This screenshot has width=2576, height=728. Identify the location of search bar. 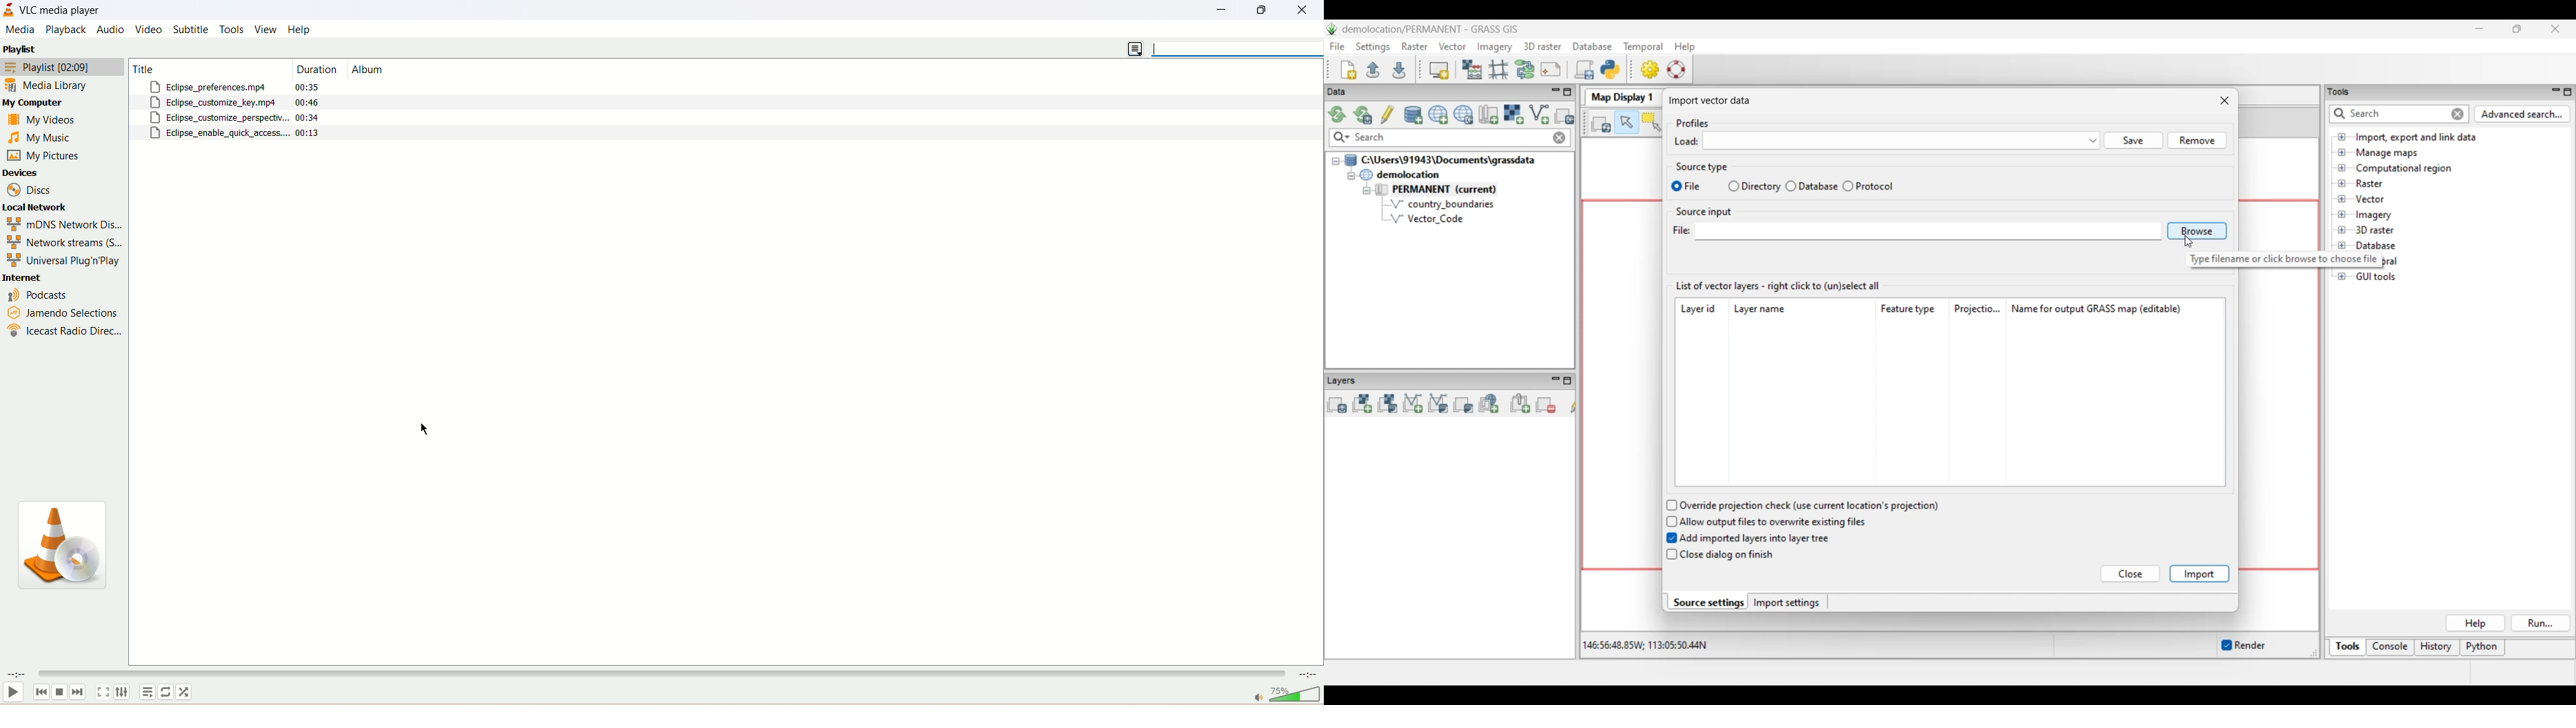
(1238, 49).